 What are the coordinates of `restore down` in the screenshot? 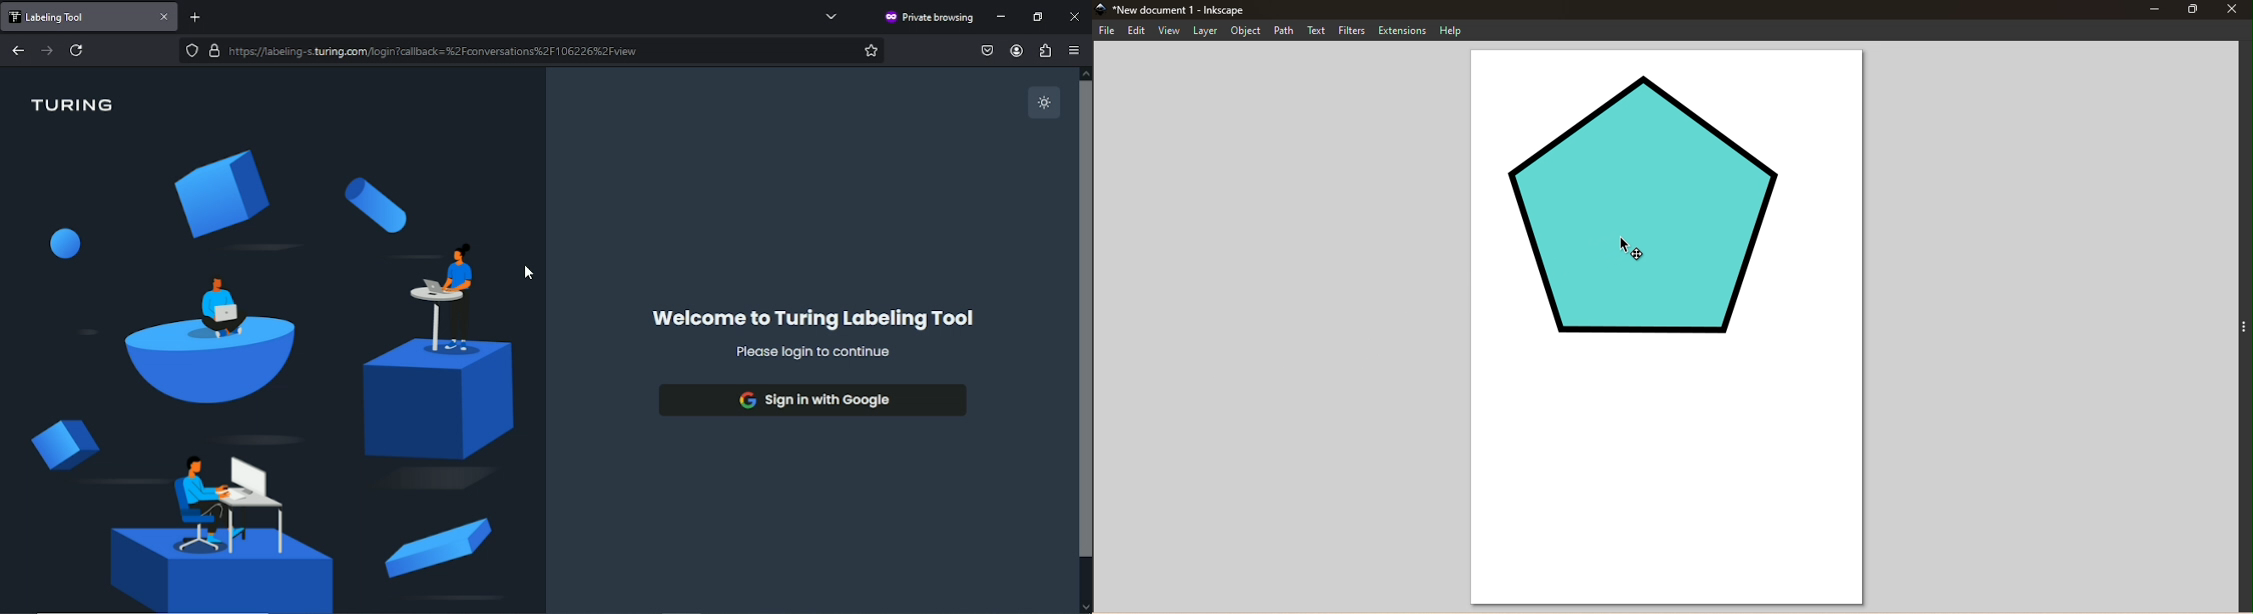 It's located at (1039, 17).